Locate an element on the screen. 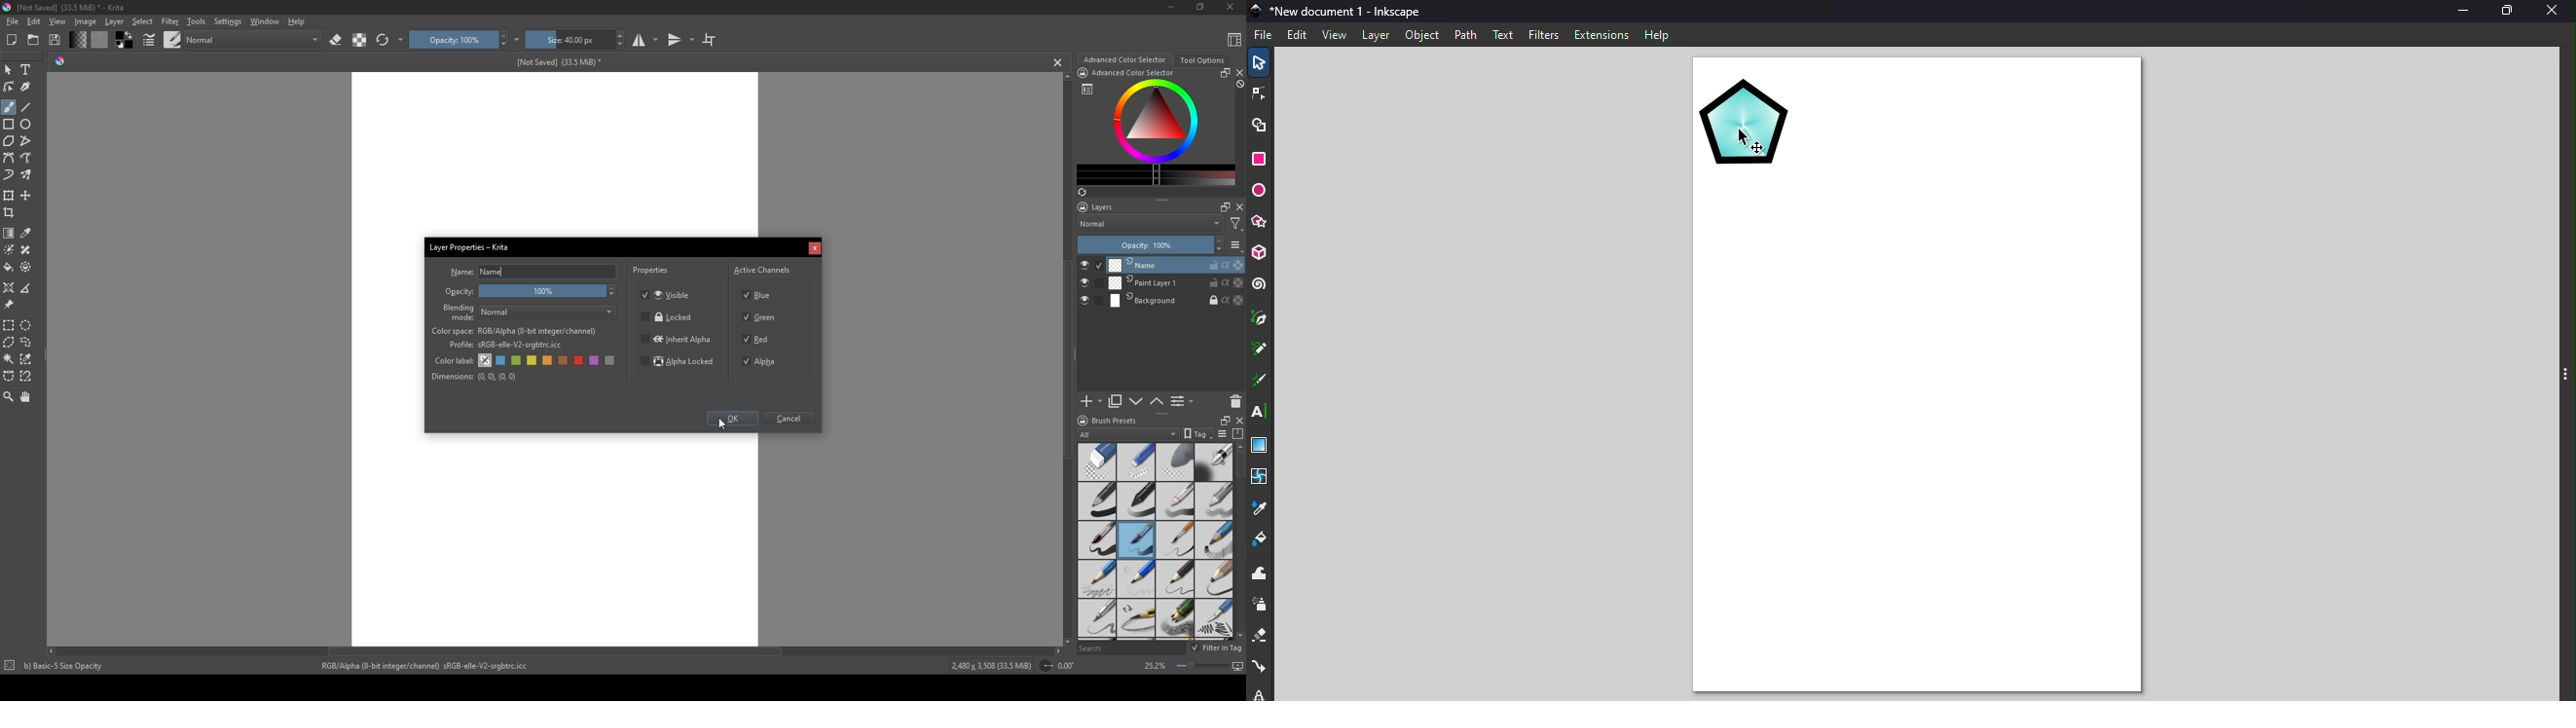 The height and width of the screenshot is (728, 2576). Selector tool is located at coordinates (1260, 60).